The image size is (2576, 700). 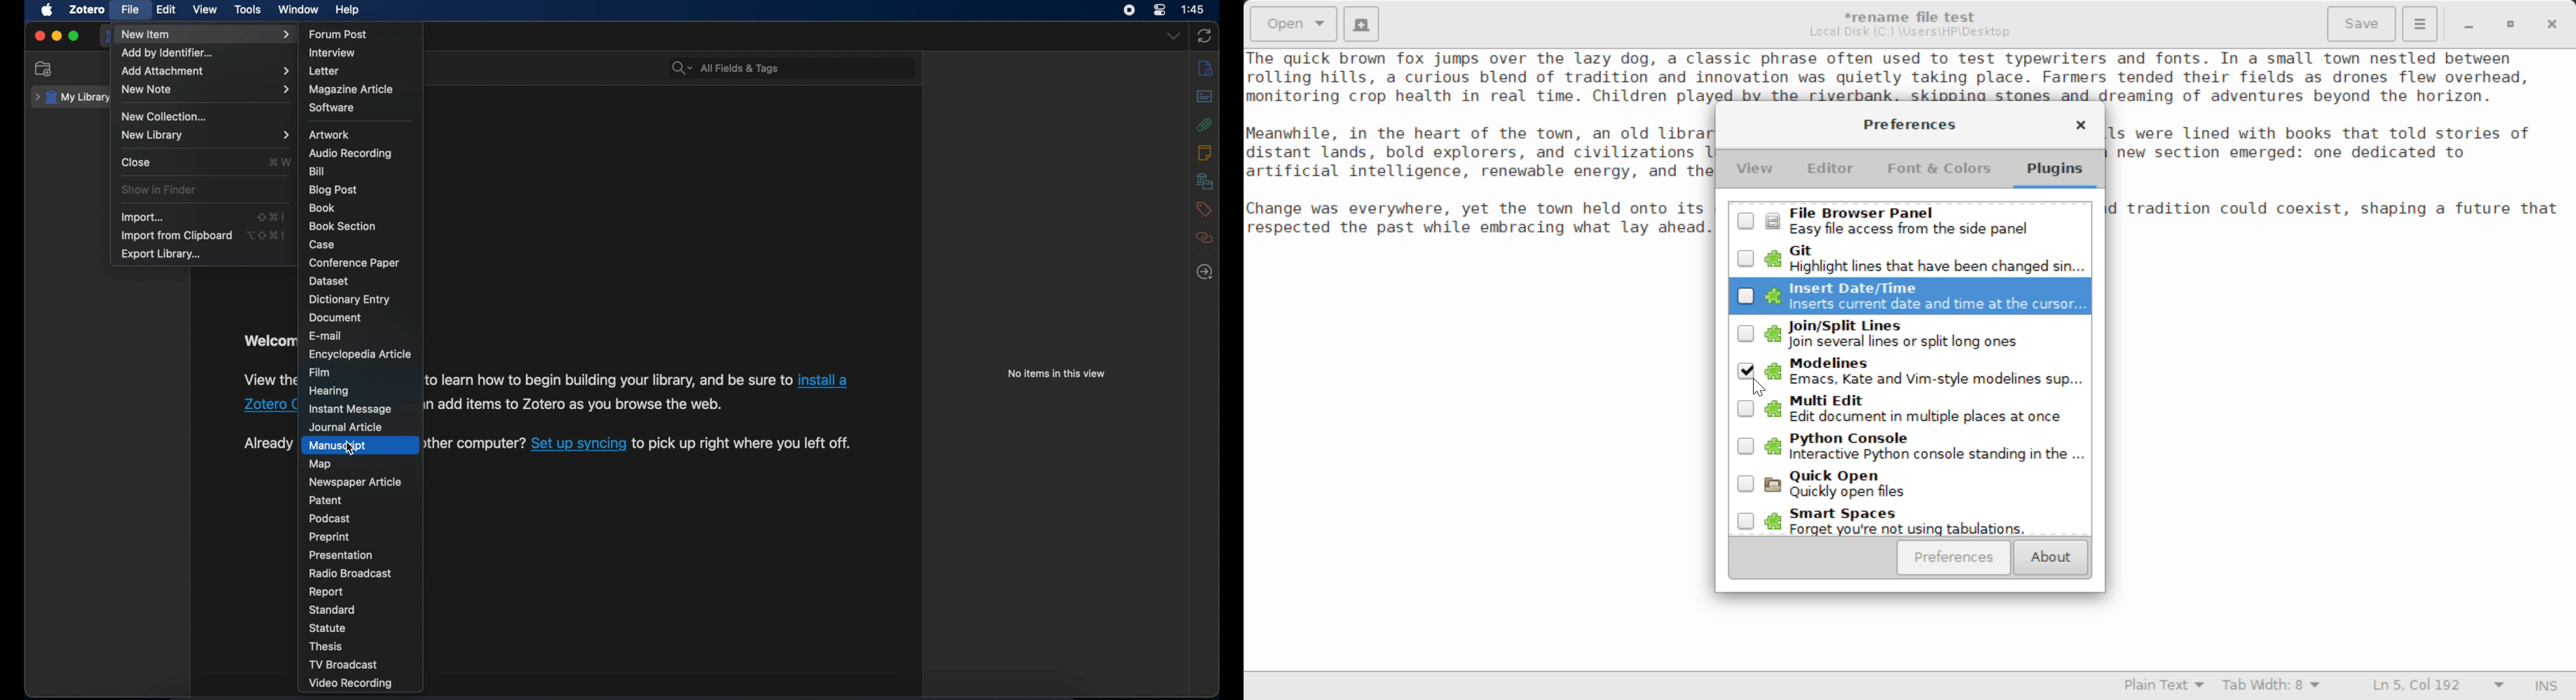 I want to click on edit, so click(x=167, y=10).